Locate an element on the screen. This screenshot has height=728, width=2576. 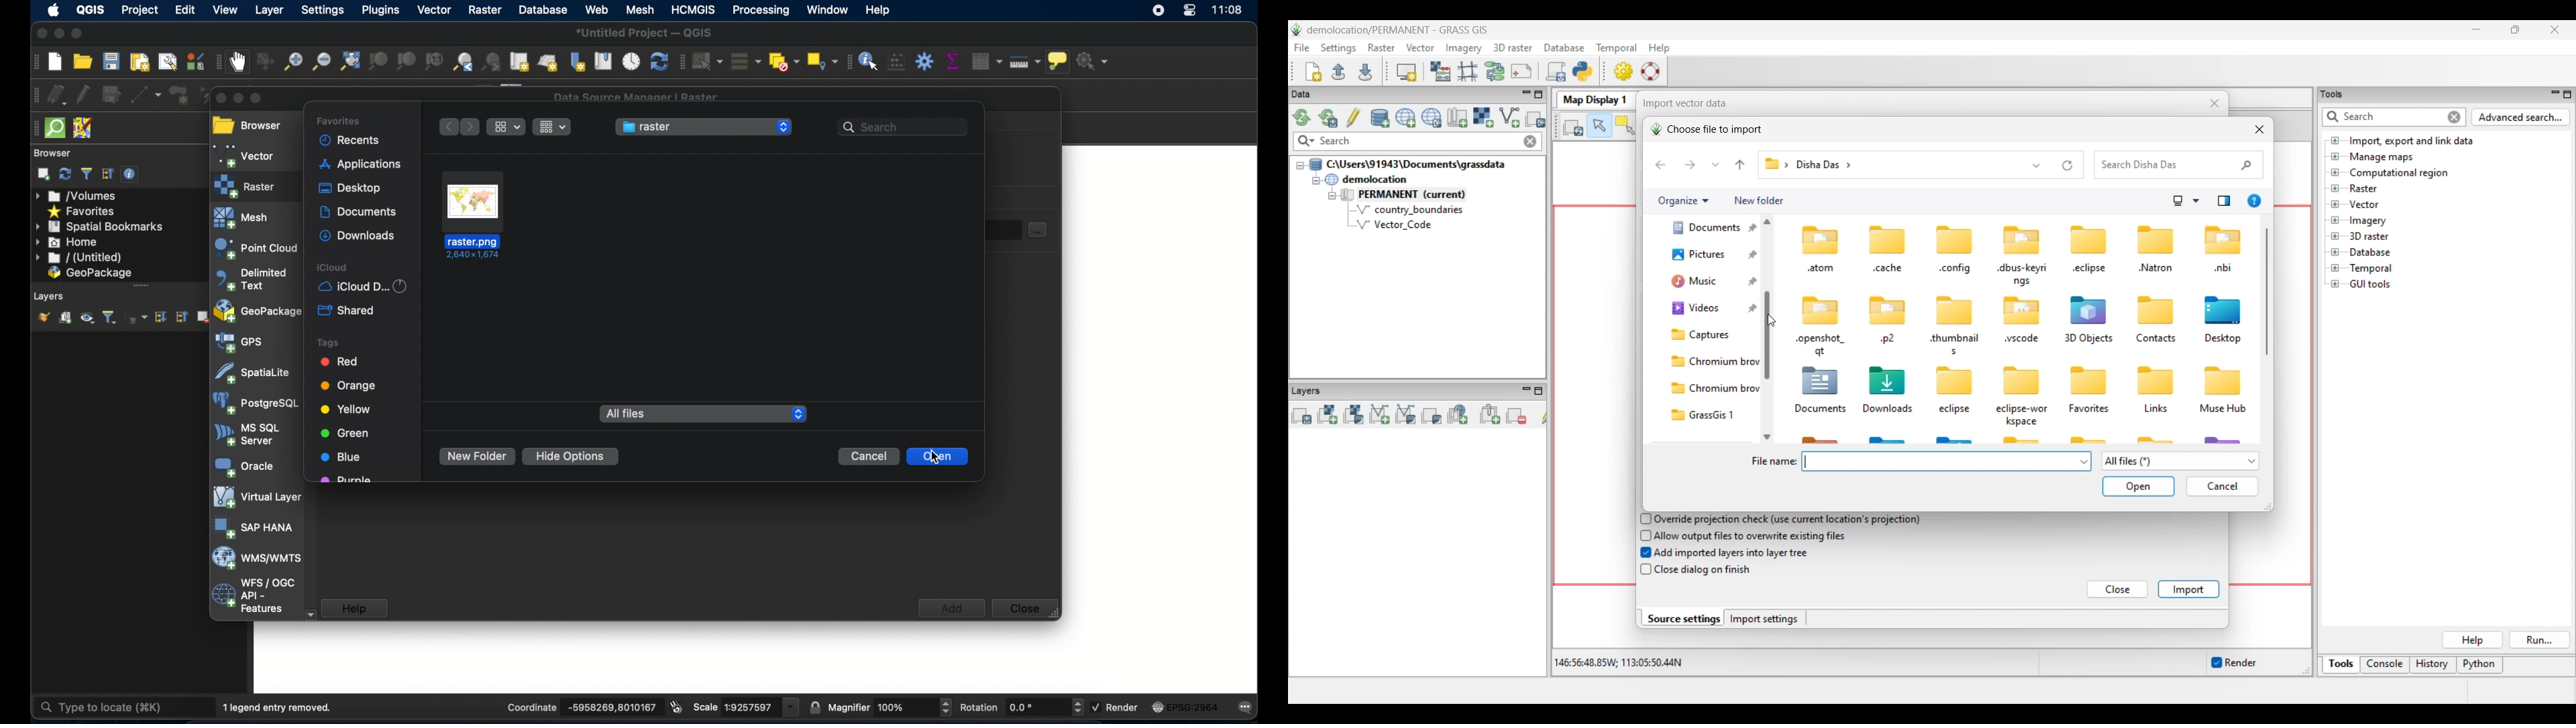
identify features is located at coordinates (869, 60).